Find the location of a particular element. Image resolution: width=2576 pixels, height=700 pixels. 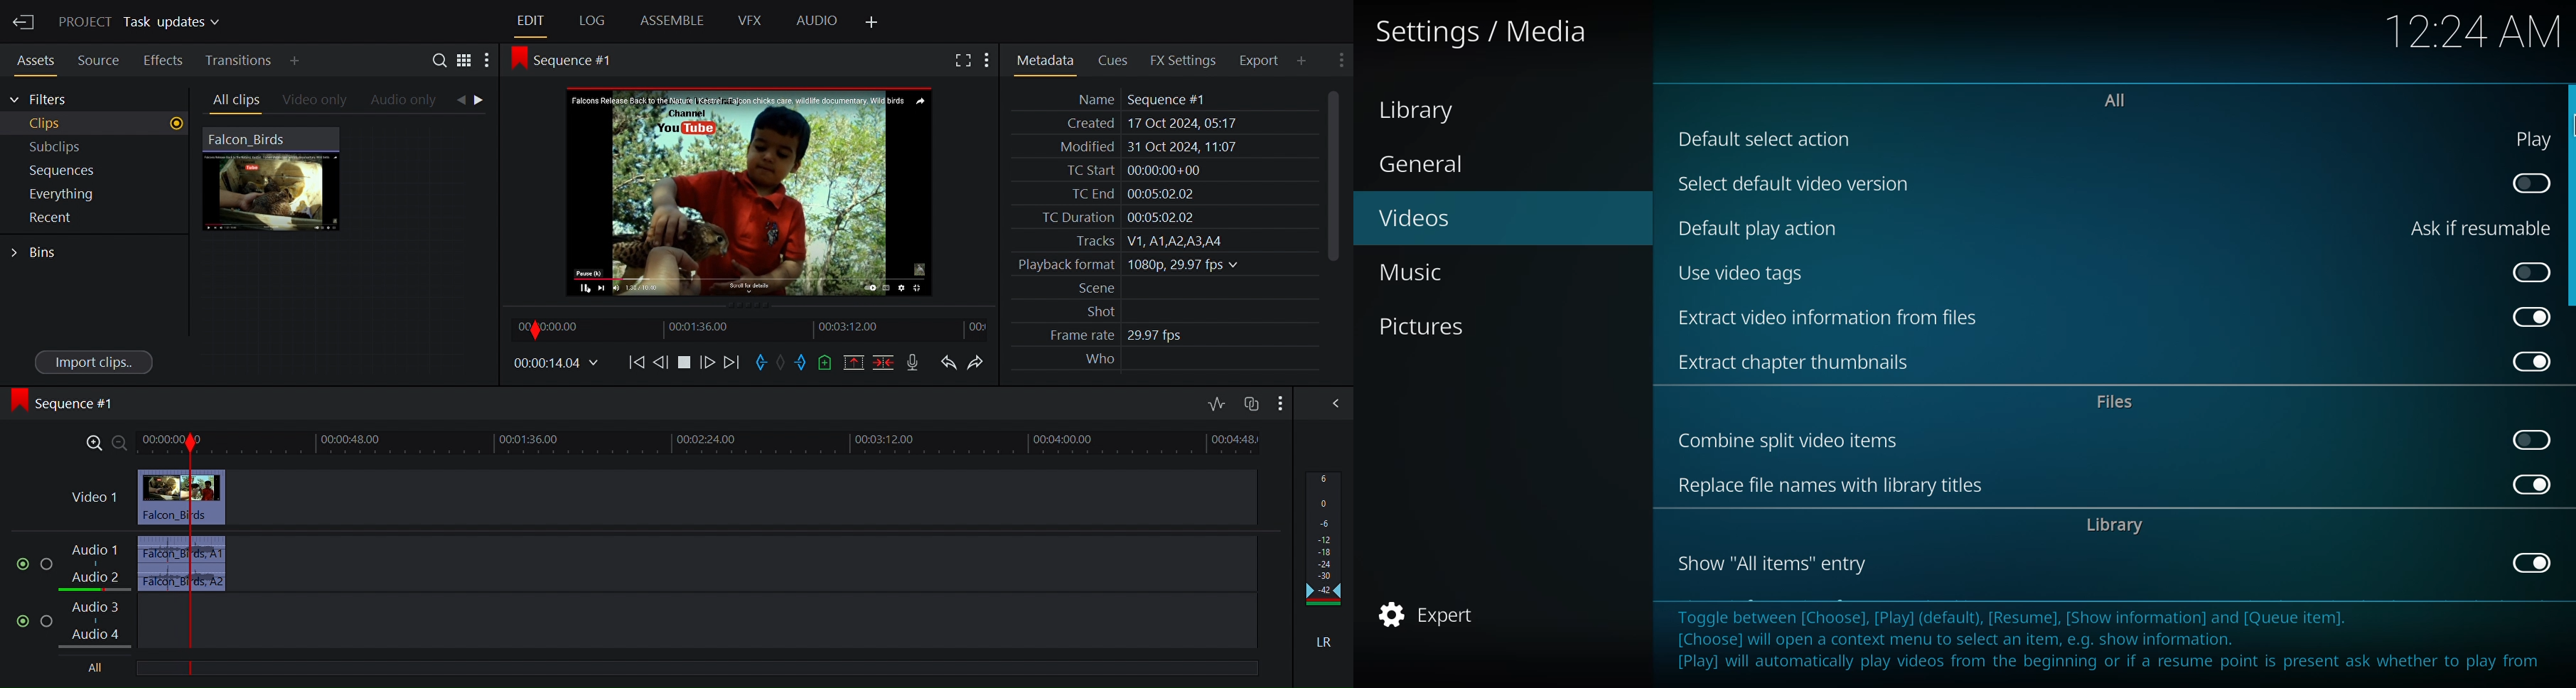

click to enable is located at coordinates (2531, 271).